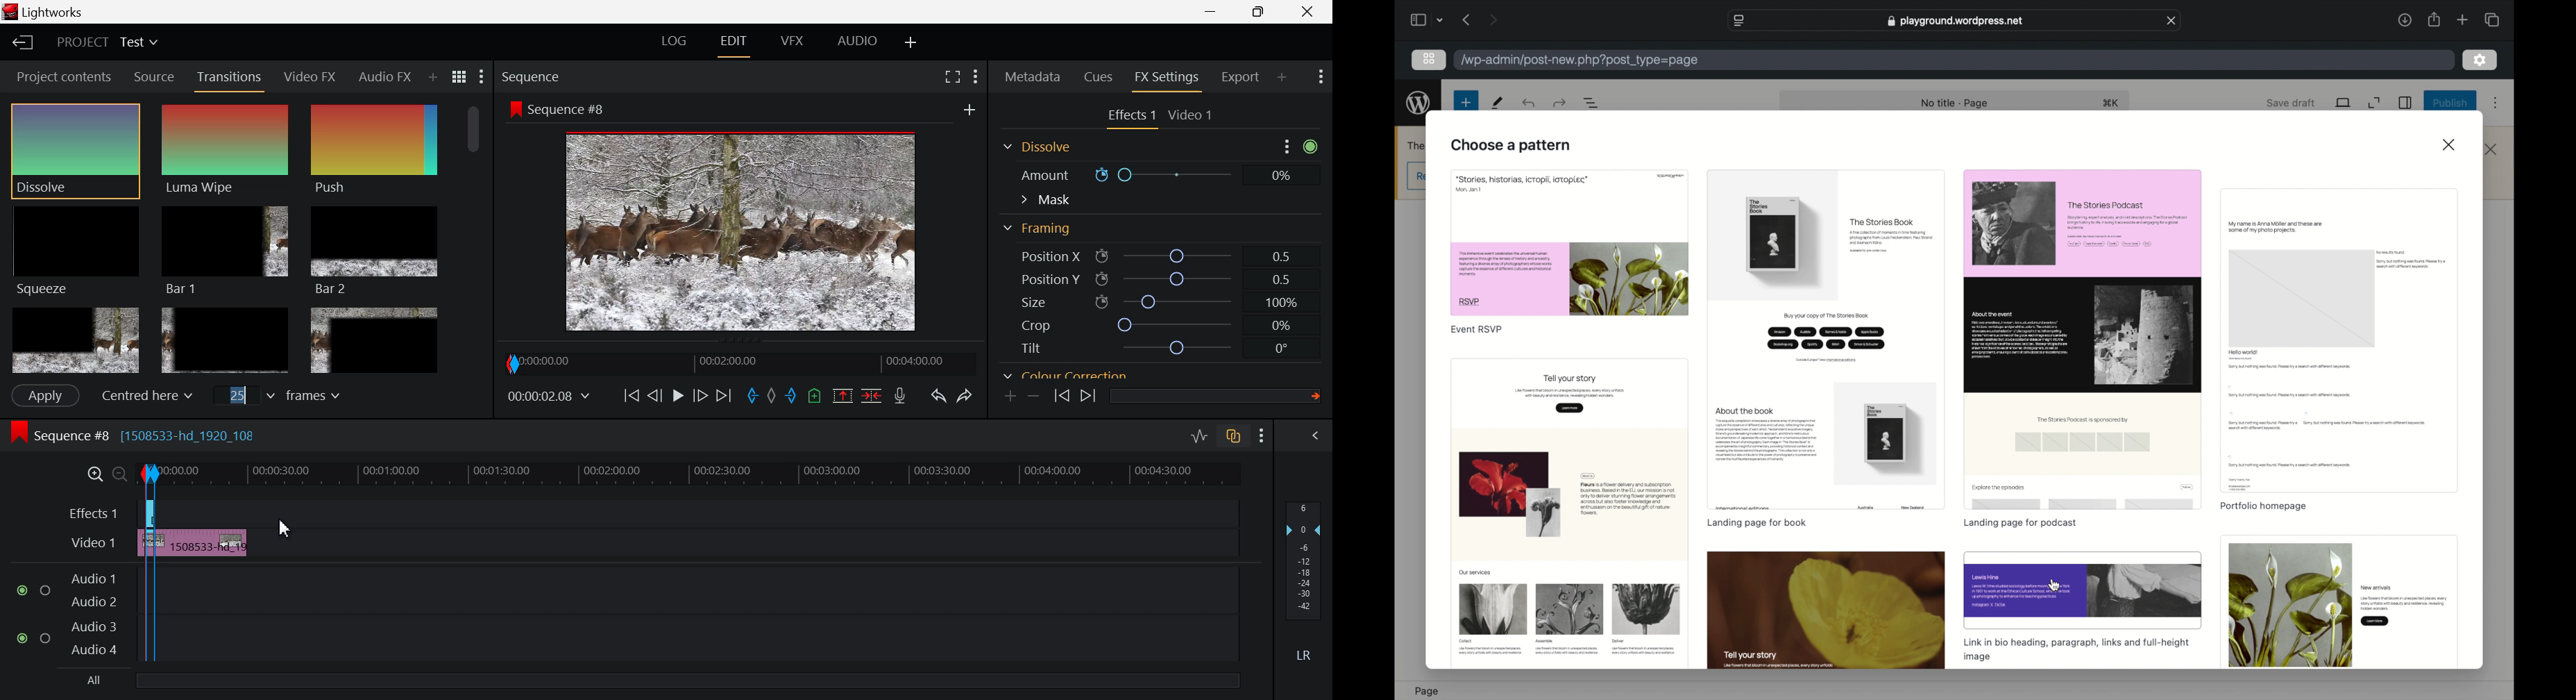  What do you see at coordinates (311, 76) in the screenshot?
I see `Video FX` at bounding box center [311, 76].